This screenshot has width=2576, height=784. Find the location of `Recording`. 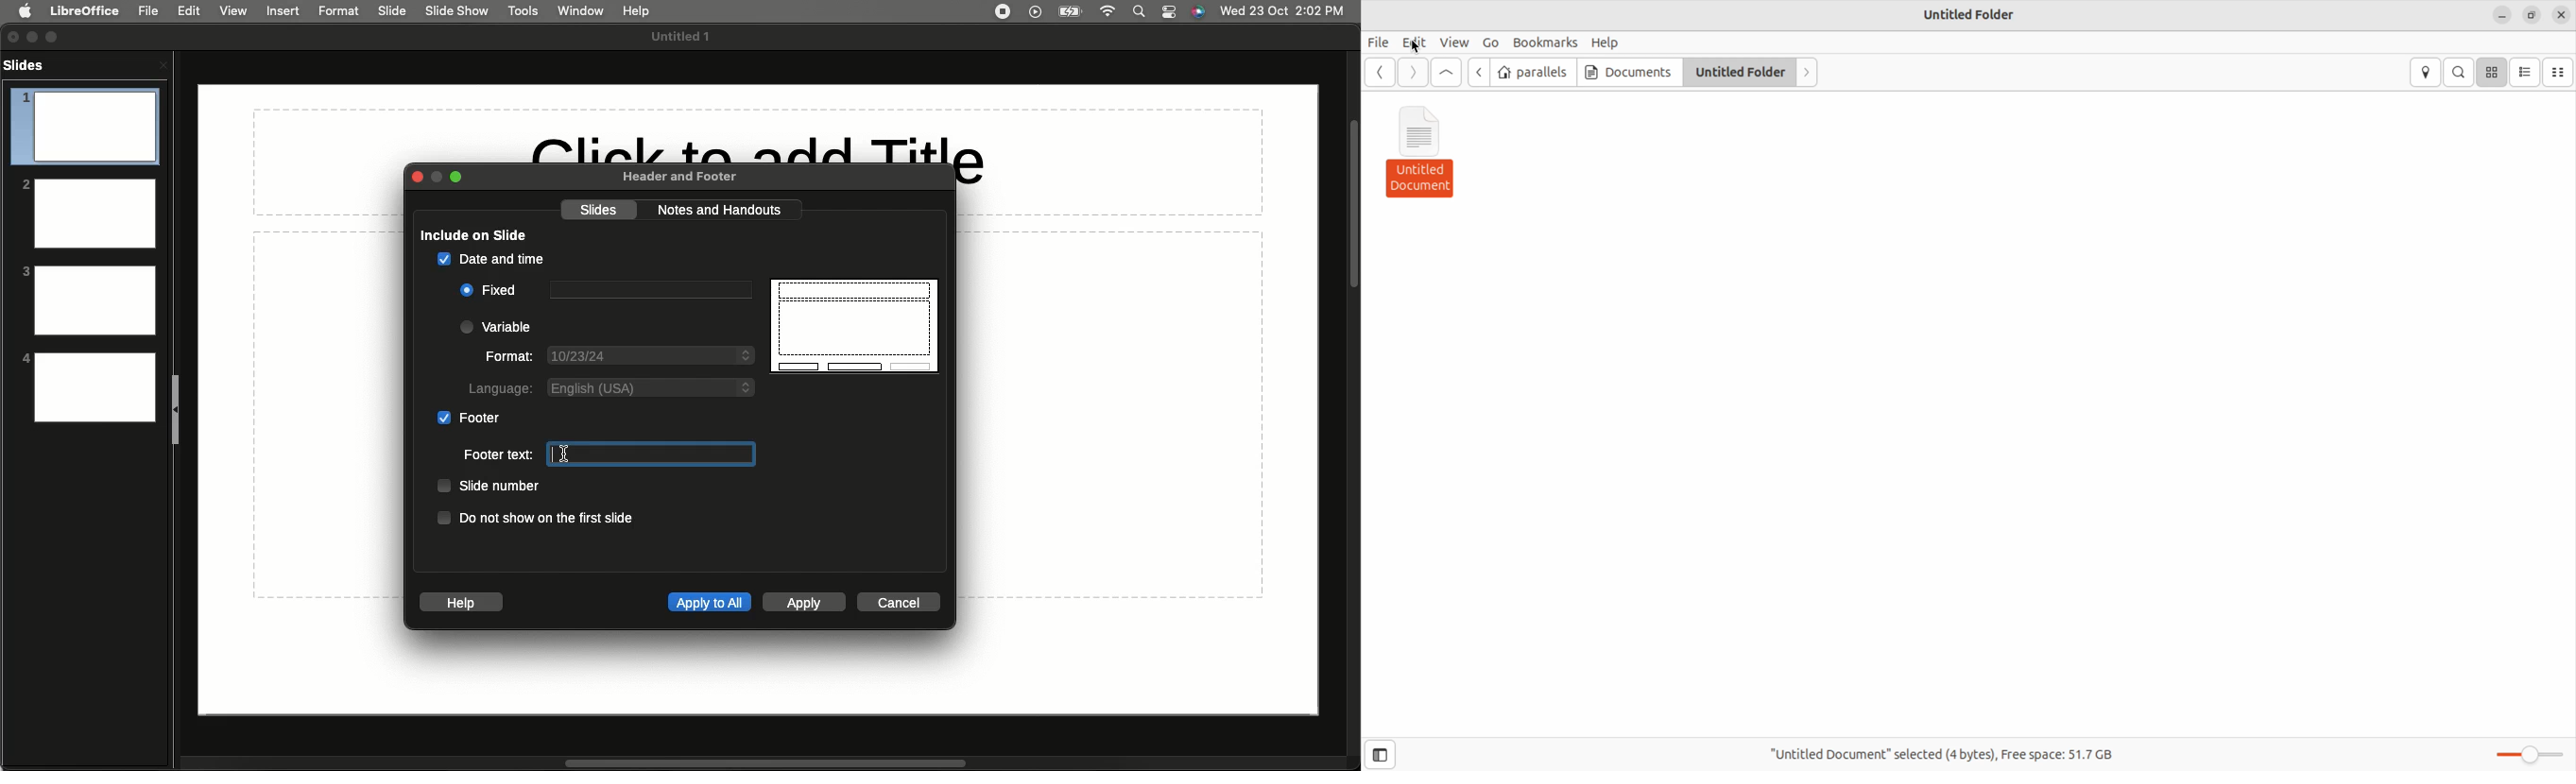

Recording is located at coordinates (1002, 10).